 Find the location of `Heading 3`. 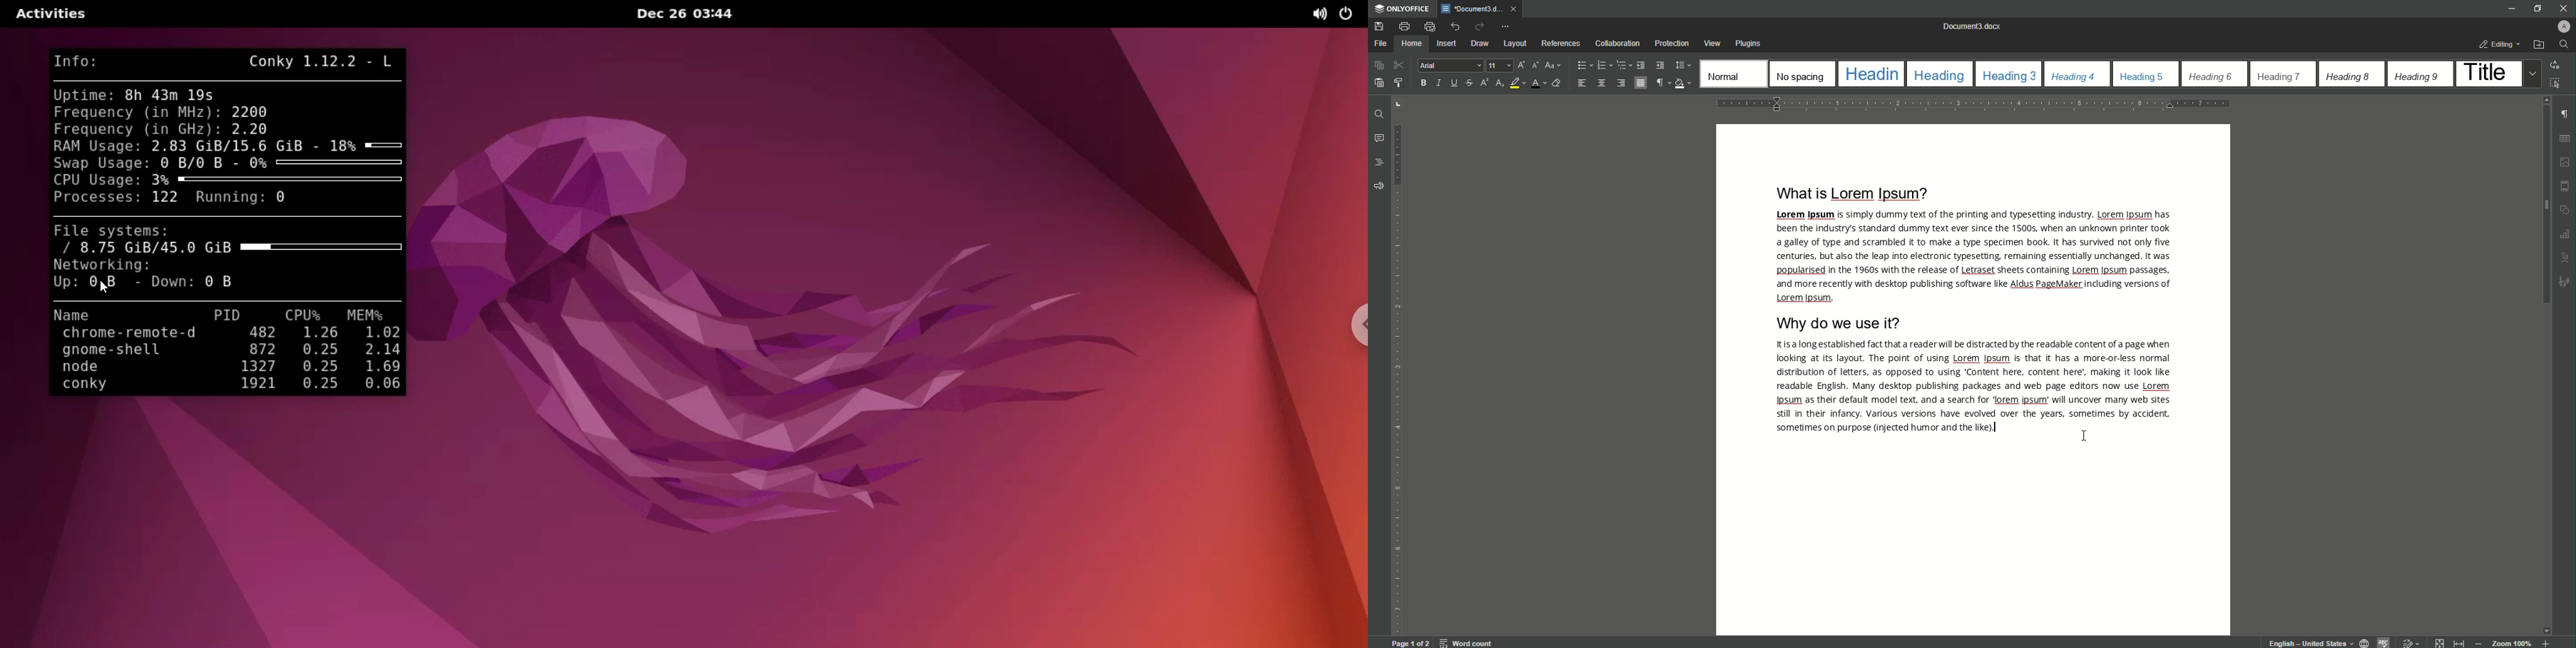

Heading 3 is located at coordinates (2012, 74).